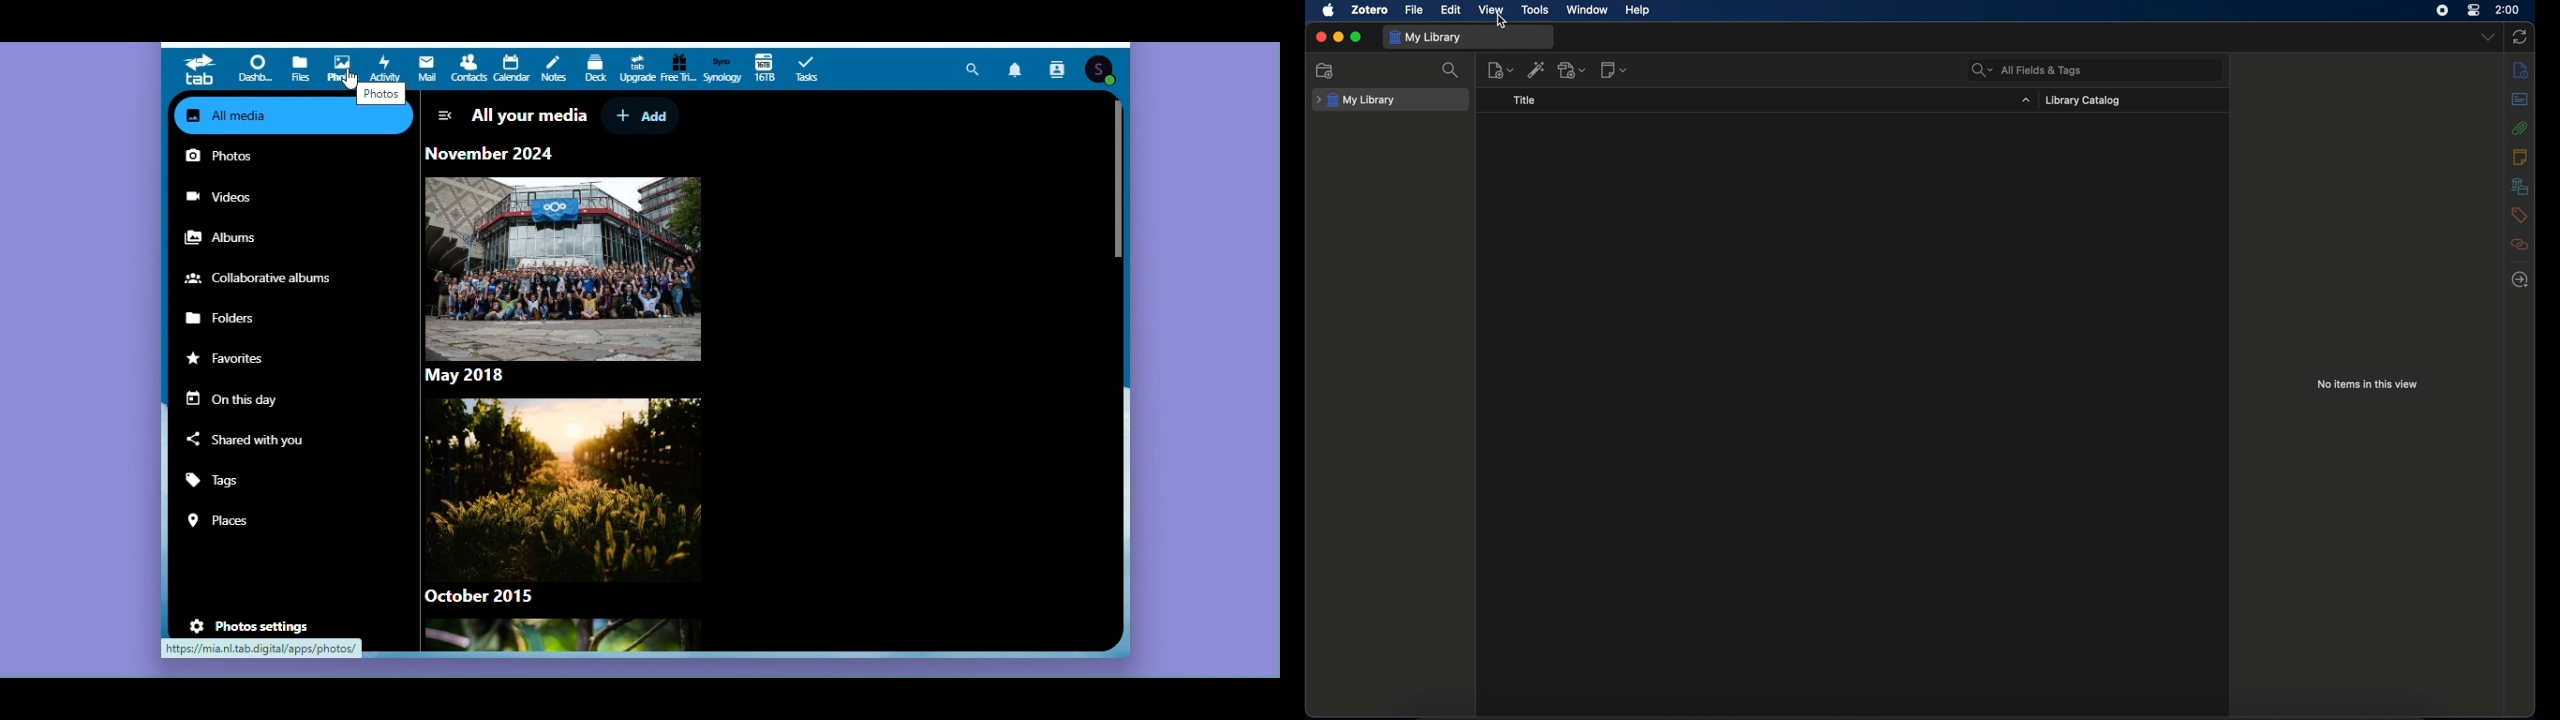 This screenshot has width=2576, height=728. What do you see at coordinates (1573, 69) in the screenshot?
I see `add attachment` at bounding box center [1573, 69].